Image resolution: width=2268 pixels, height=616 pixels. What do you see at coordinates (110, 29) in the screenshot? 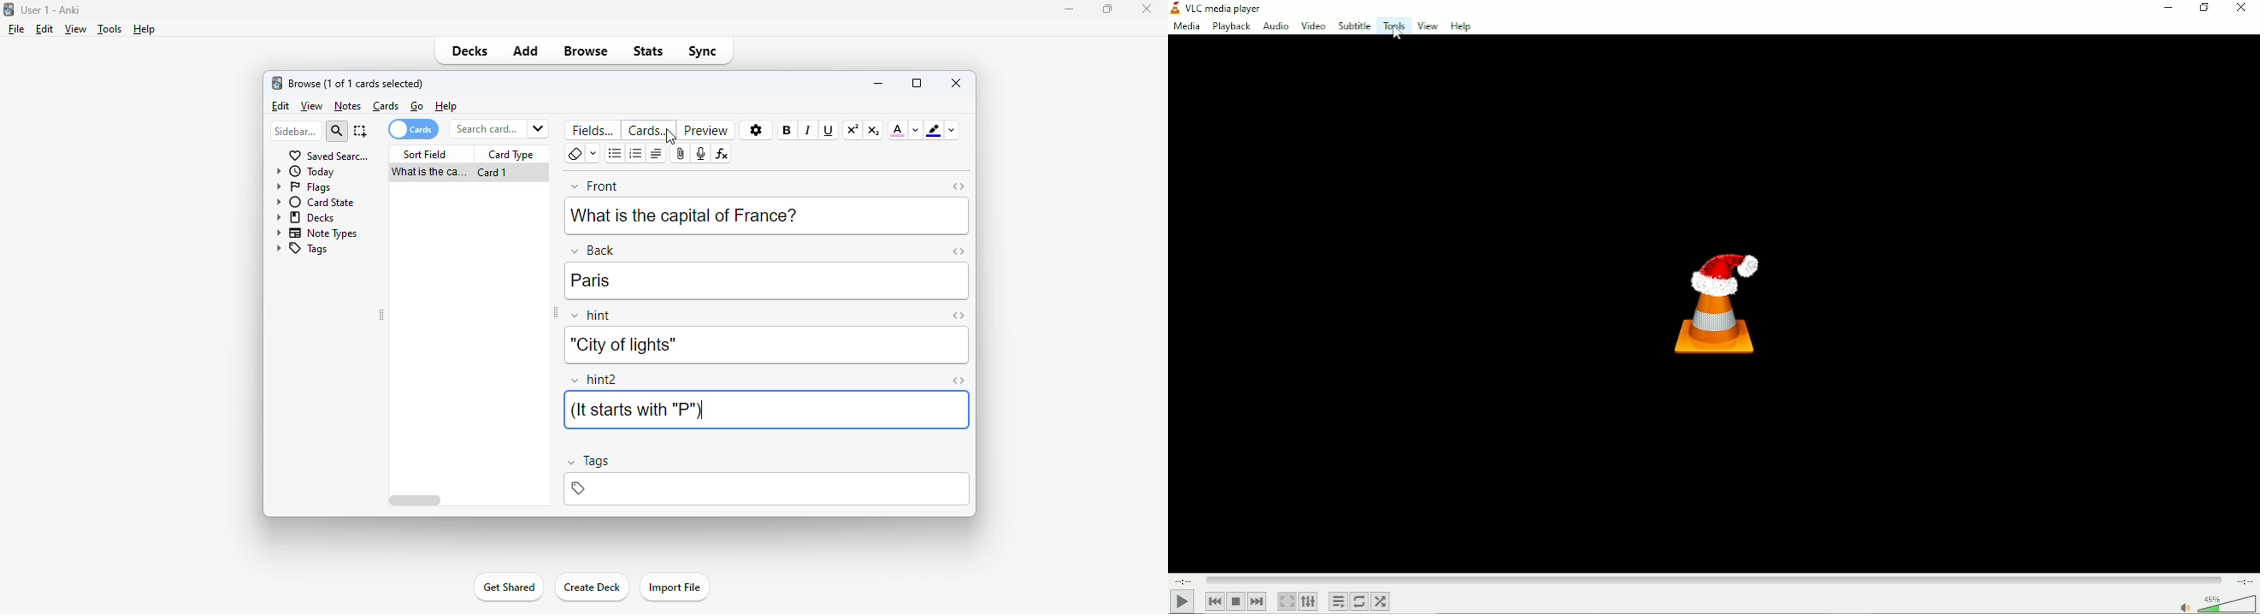
I see `tools` at bounding box center [110, 29].